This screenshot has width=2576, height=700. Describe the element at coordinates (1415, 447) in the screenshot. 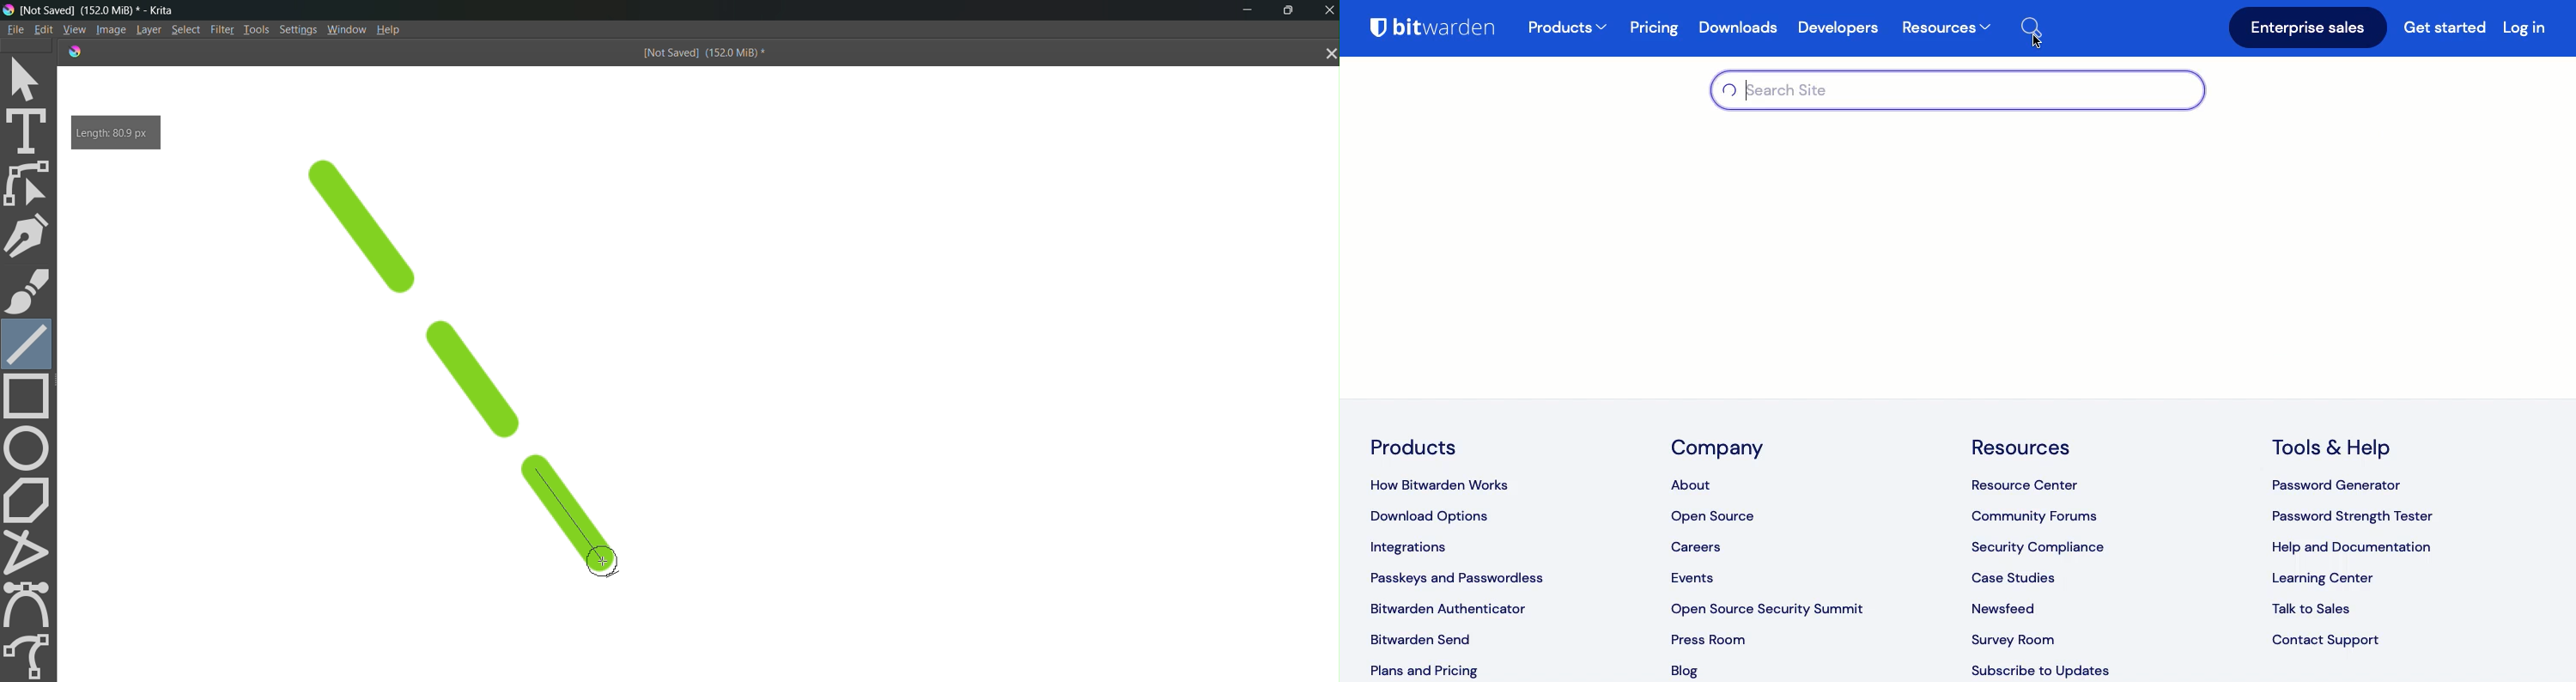

I see `products` at that location.